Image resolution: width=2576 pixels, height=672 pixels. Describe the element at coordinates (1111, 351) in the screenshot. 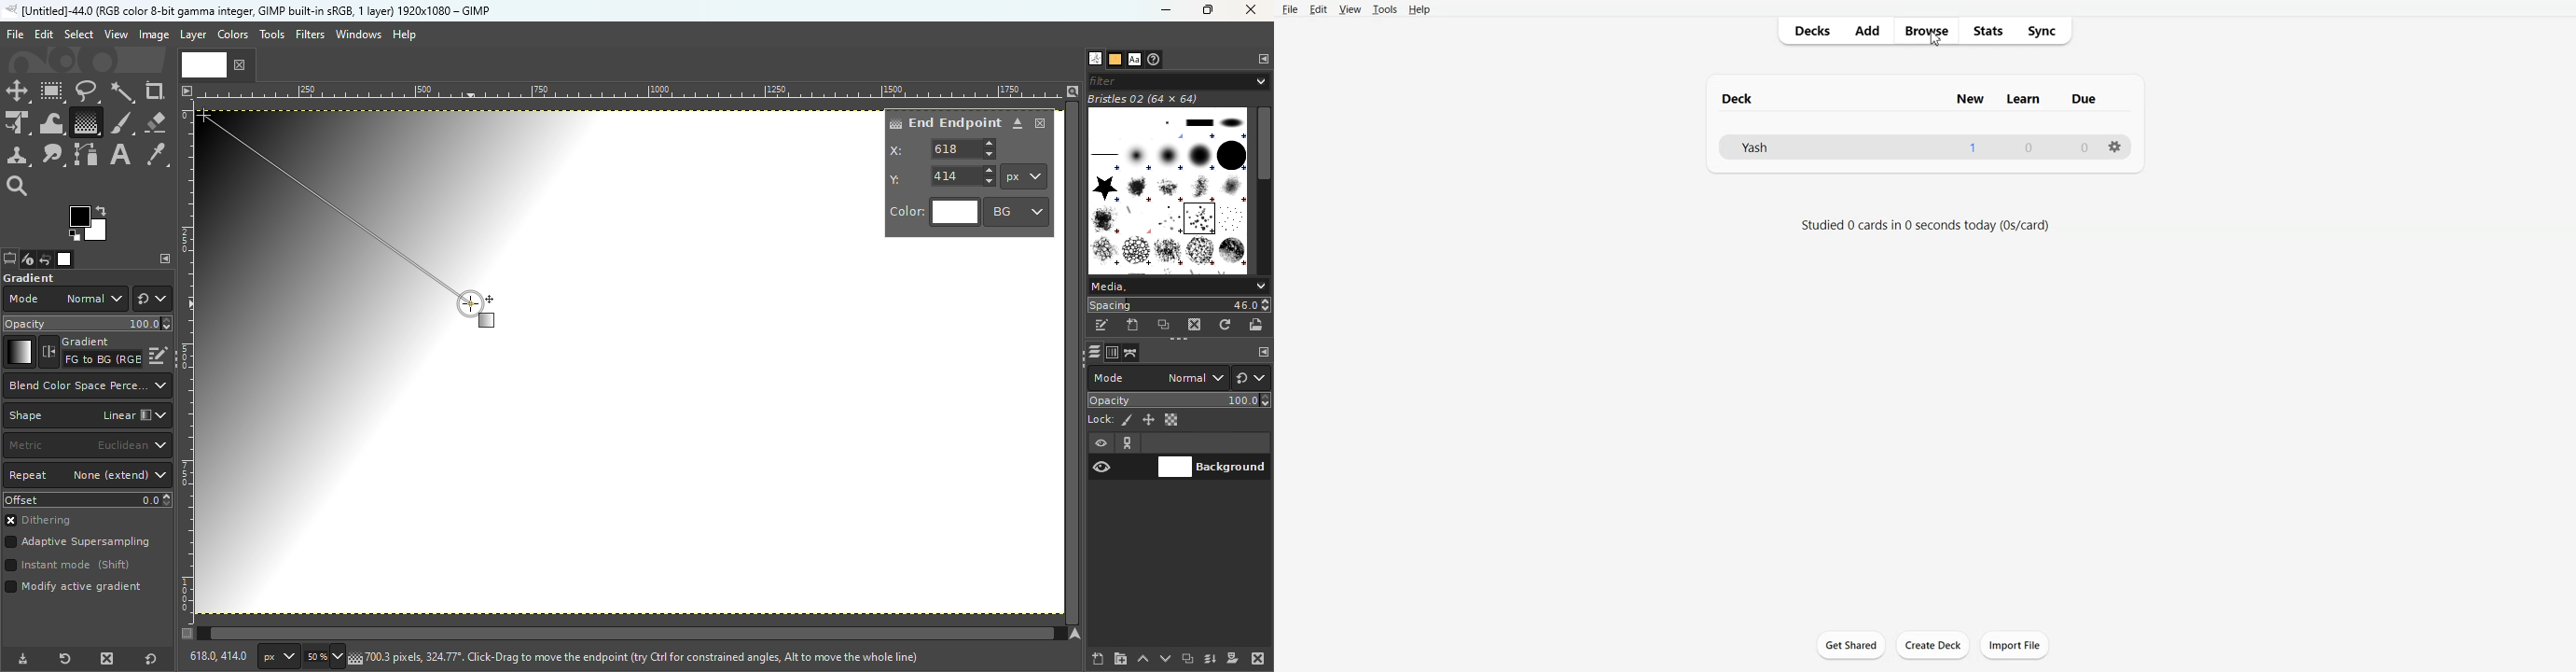

I see `Open the channels dialog` at that location.